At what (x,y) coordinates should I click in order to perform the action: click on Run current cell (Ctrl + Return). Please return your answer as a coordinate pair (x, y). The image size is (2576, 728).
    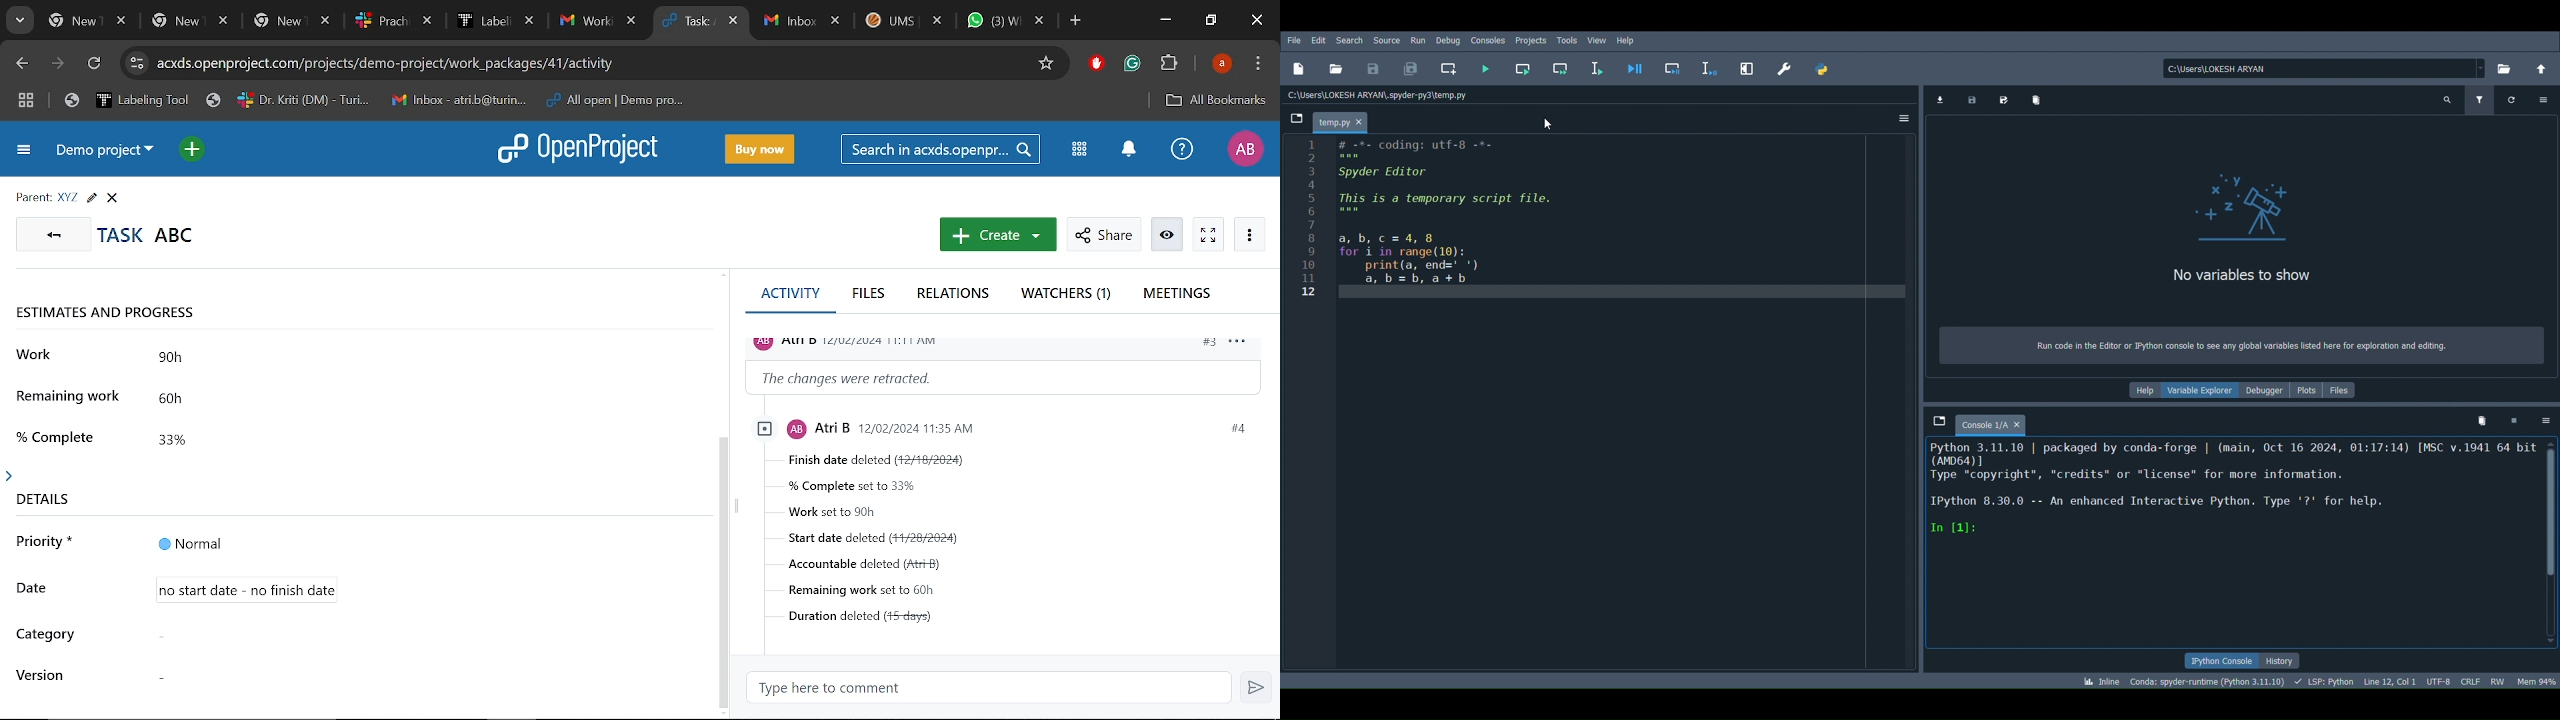
    Looking at the image, I should click on (1524, 66).